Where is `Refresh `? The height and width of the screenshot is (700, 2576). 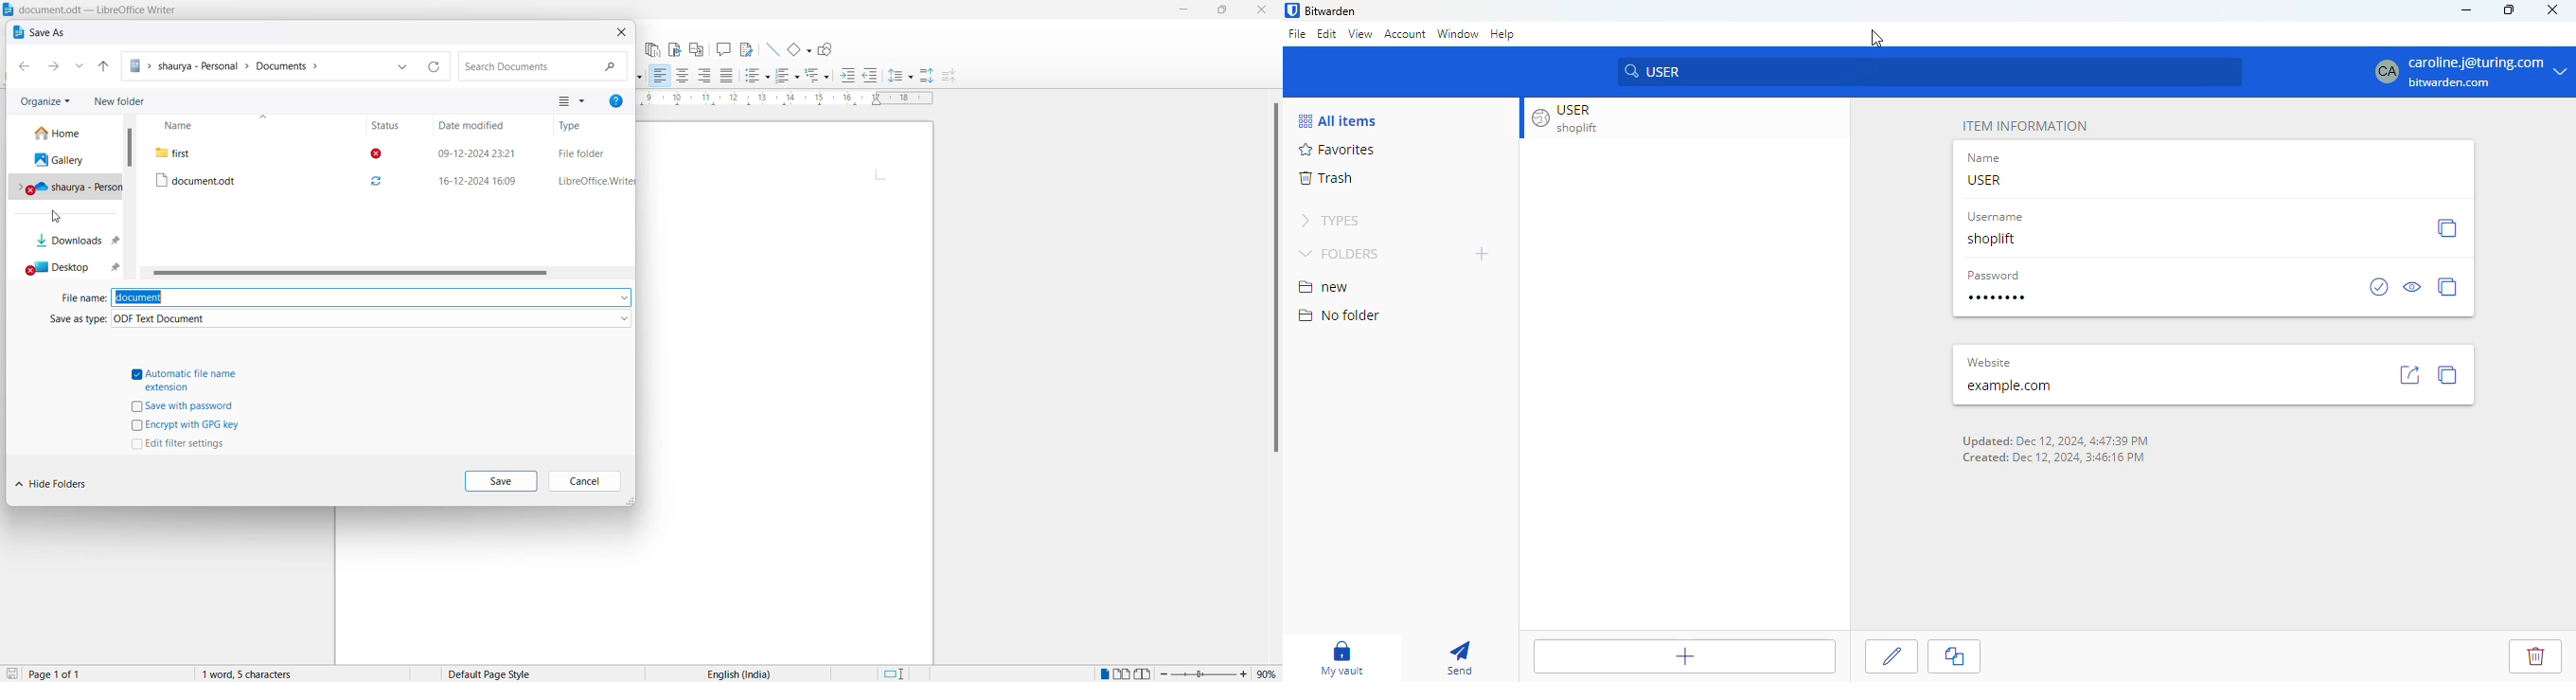 Refresh  is located at coordinates (434, 66).